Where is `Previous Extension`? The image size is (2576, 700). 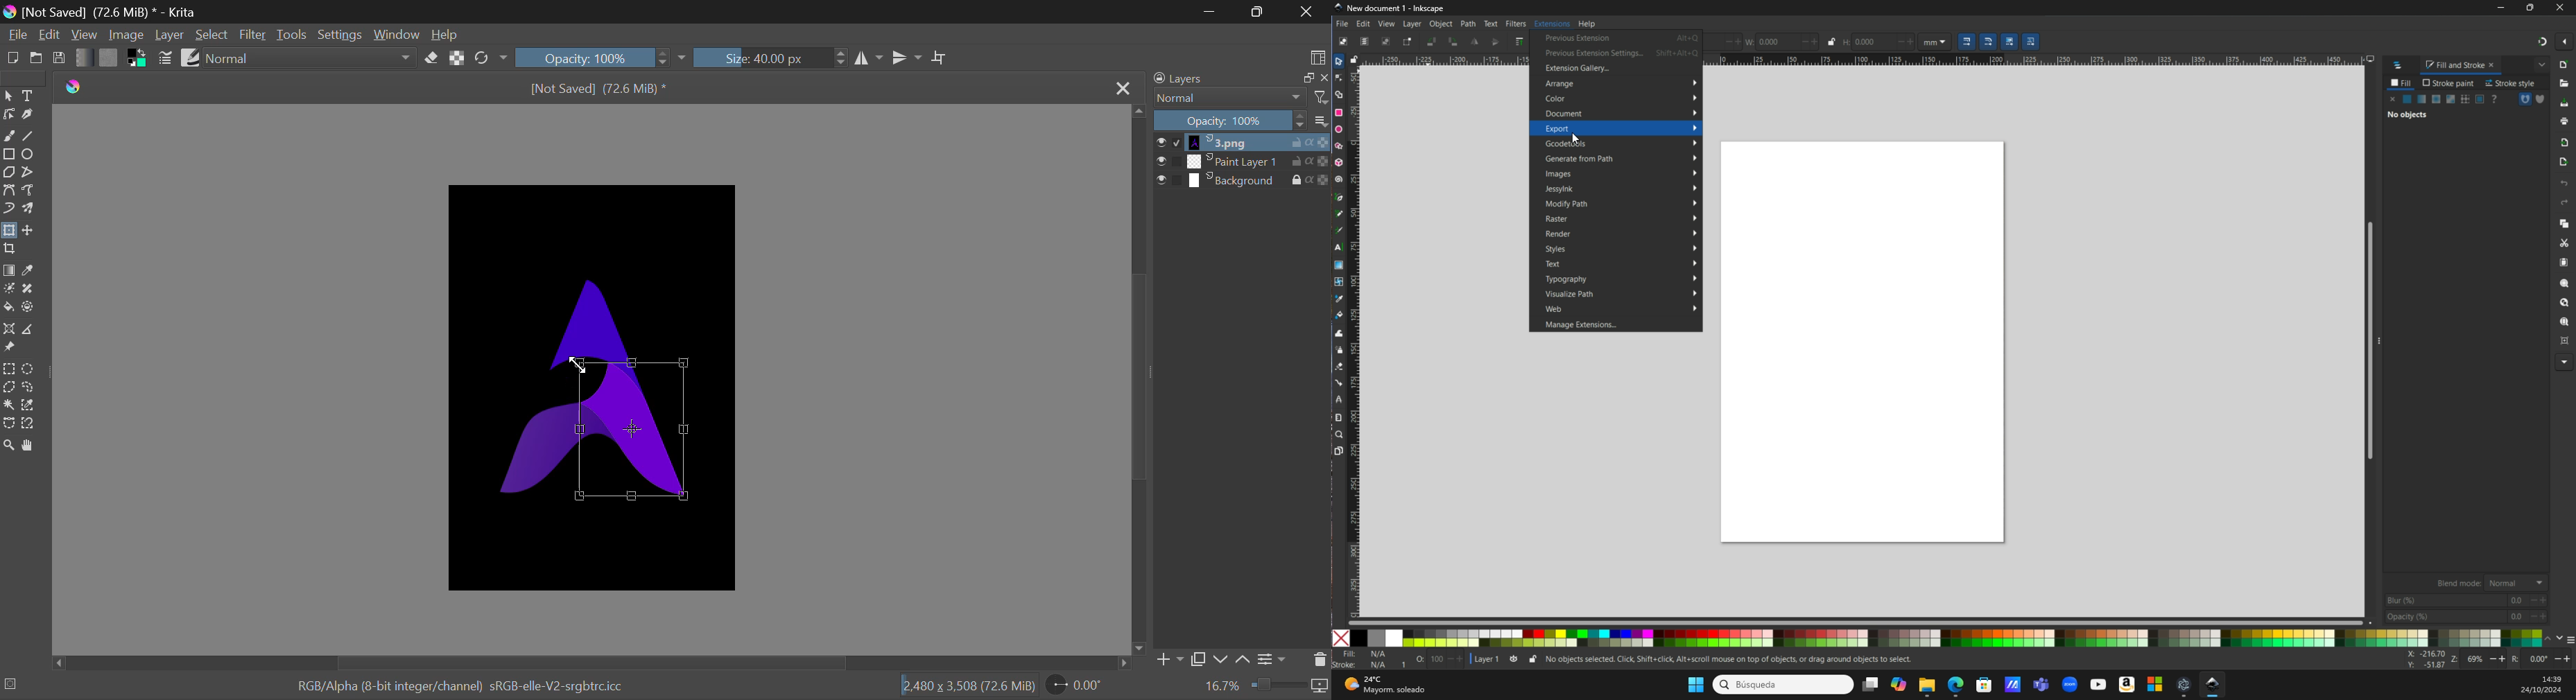
Previous Extension is located at coordinates (1619, 38).